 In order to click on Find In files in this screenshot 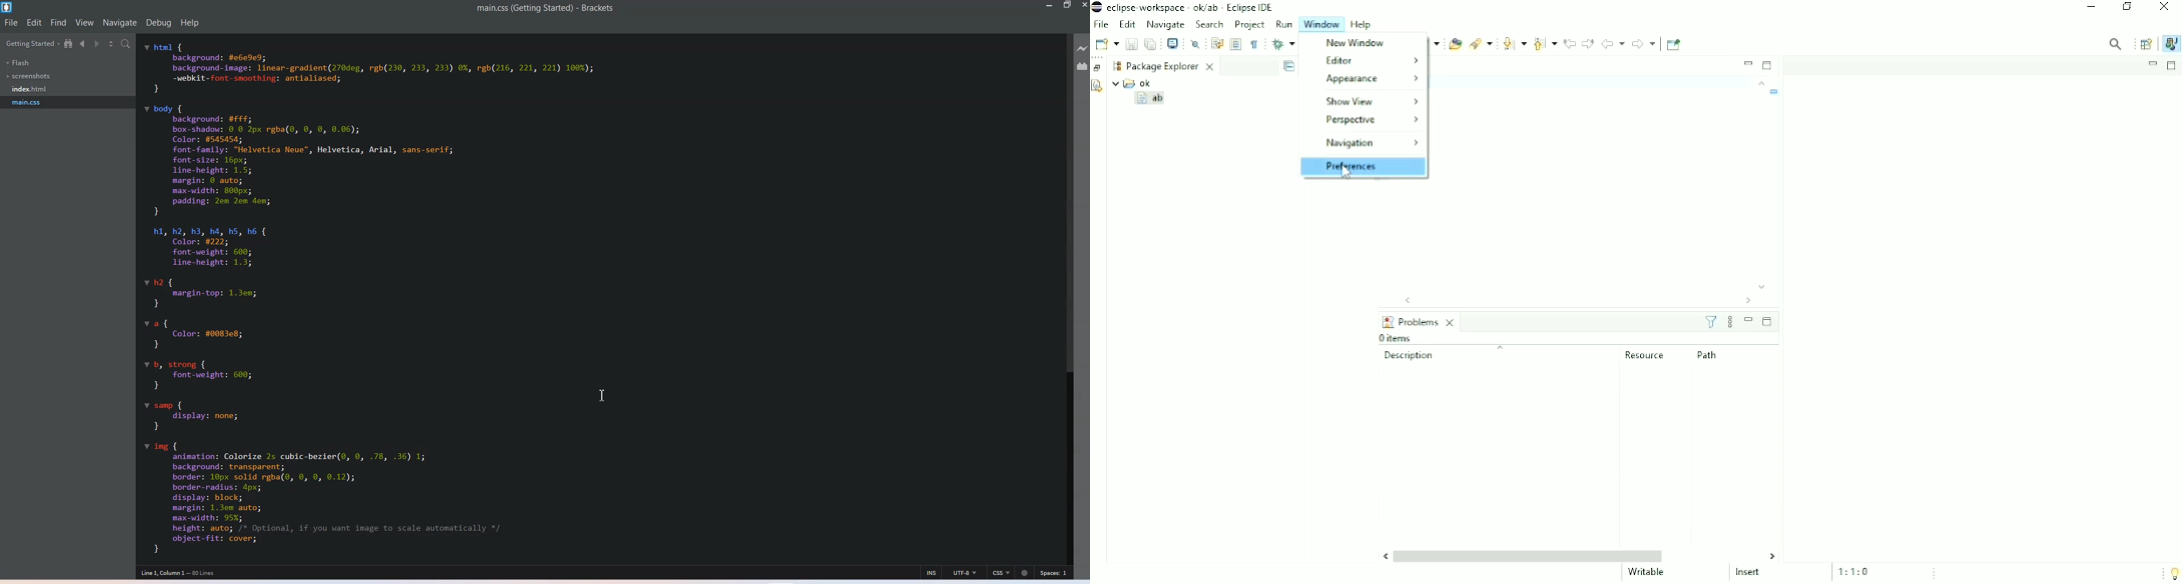, I will do `click(127, 44)`.